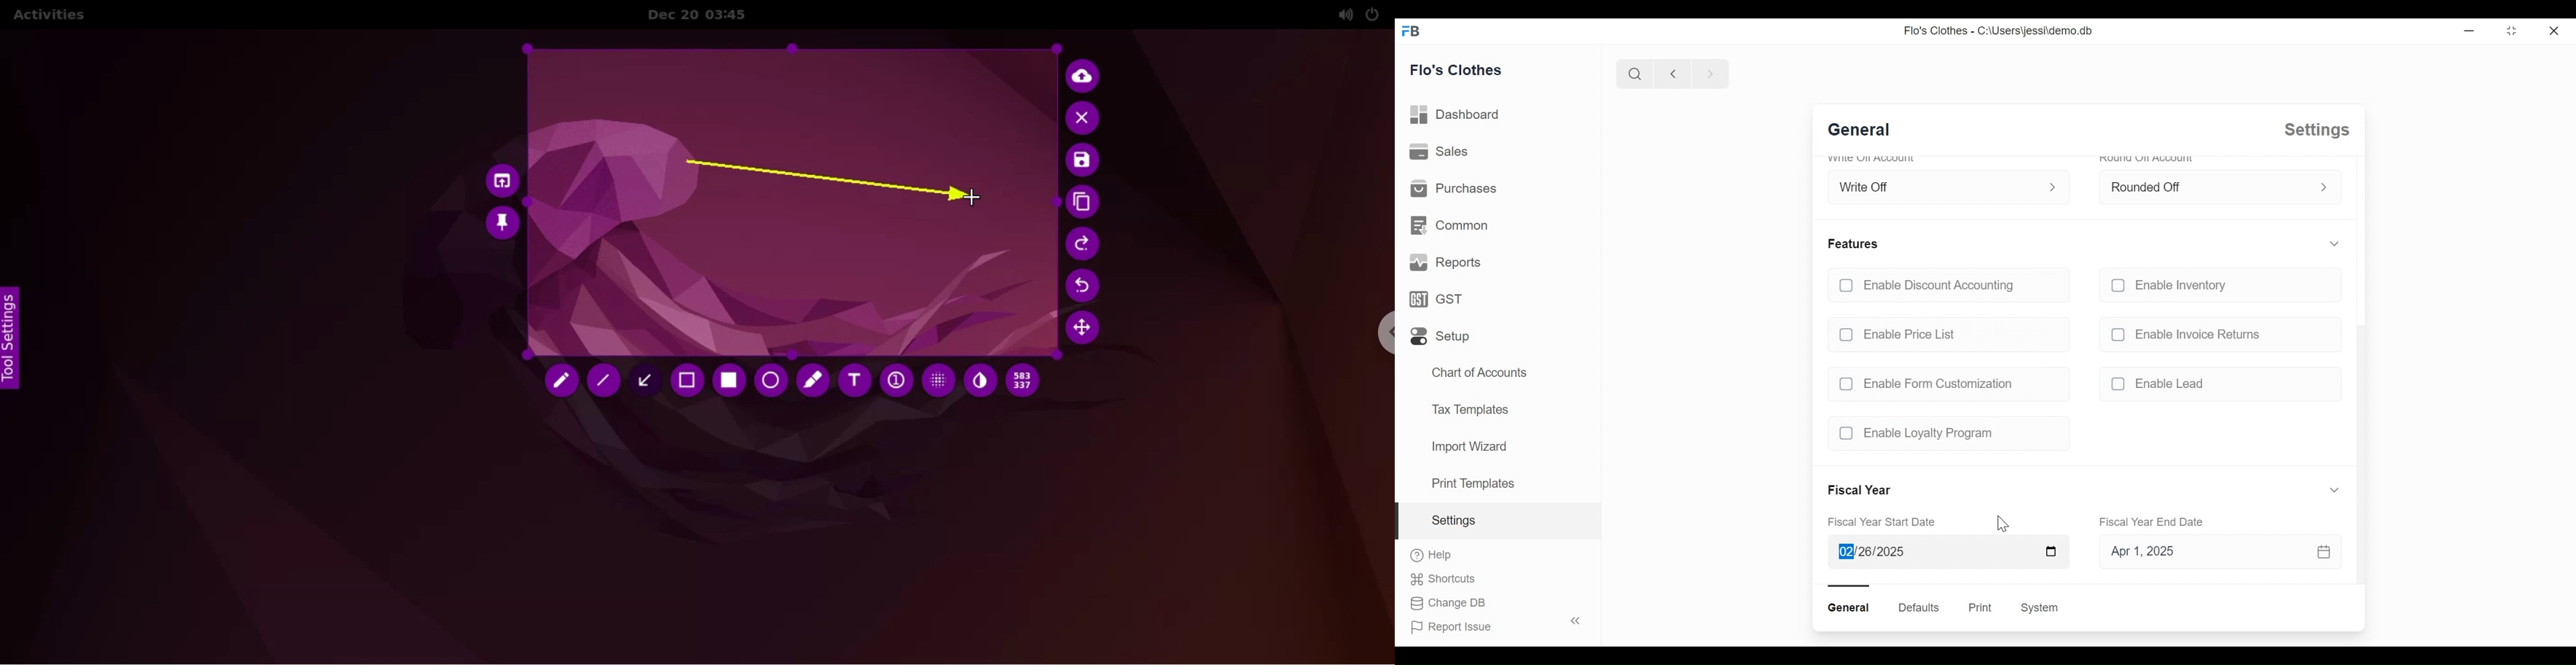 This screenshot has height=672, width=2576. What do you see at coordinates (1866, 131) in the screenshot?
I see `General` at bounding box center [1866, 131].